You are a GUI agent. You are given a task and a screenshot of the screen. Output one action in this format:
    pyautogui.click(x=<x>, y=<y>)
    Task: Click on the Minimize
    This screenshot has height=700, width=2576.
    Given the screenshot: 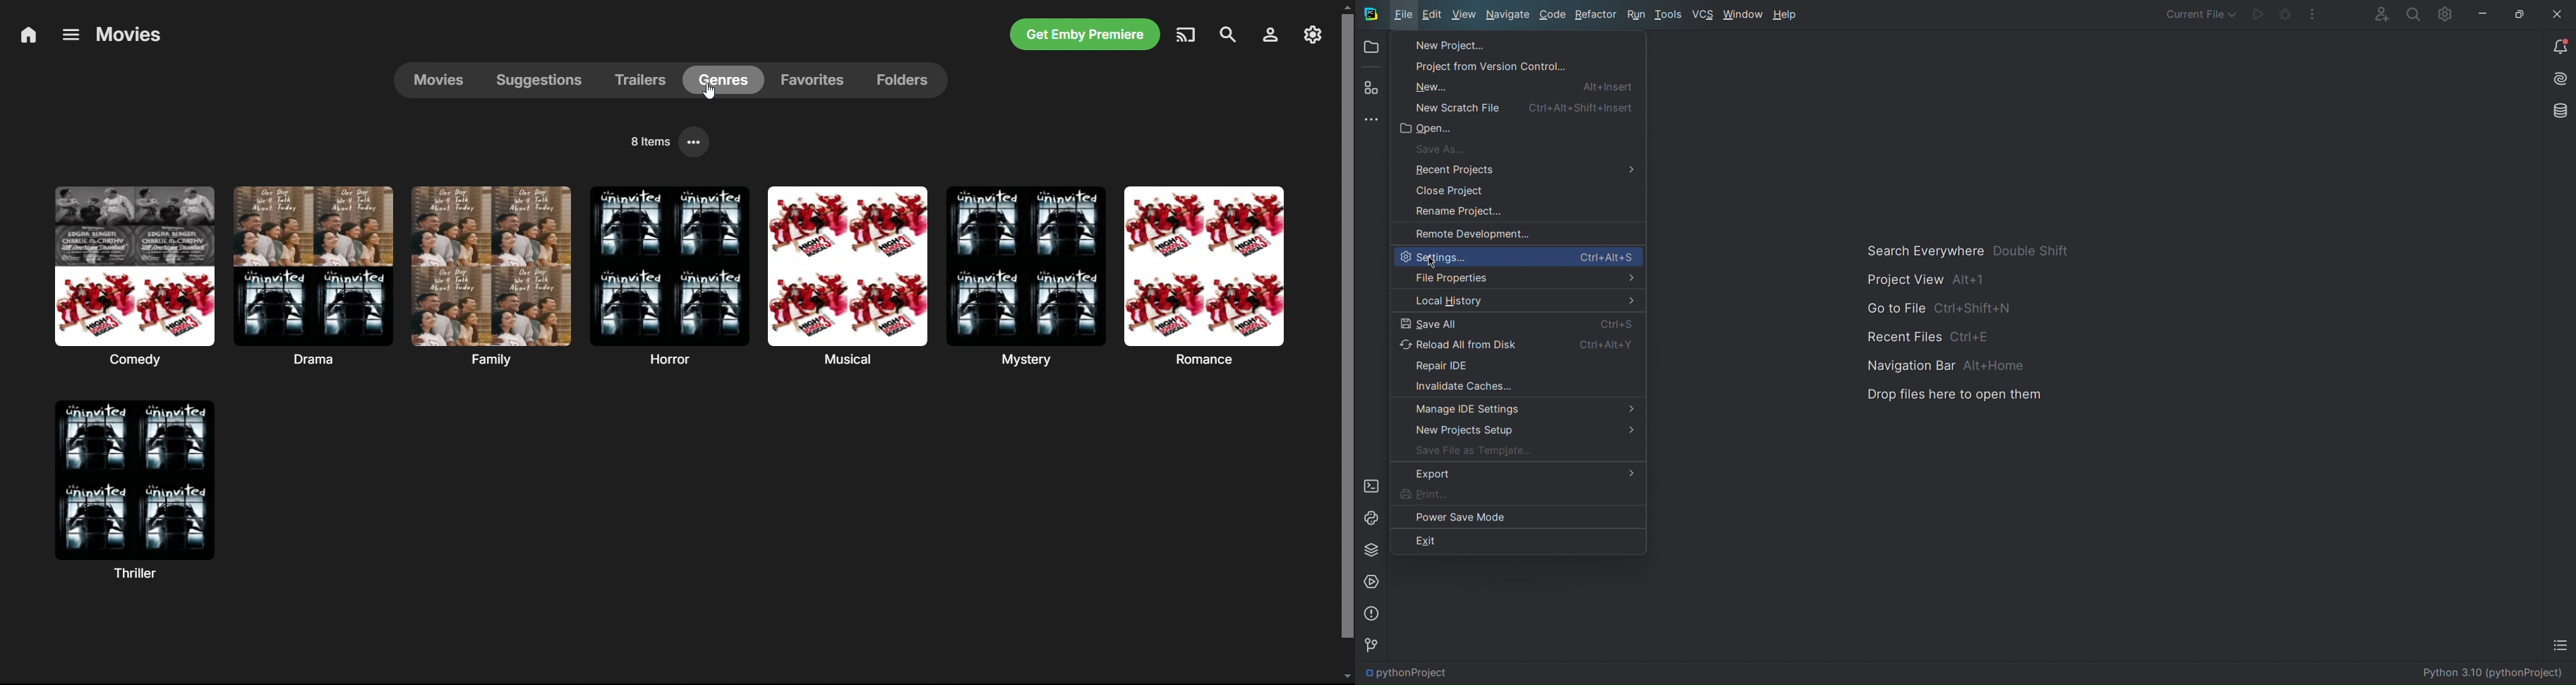 What is the action you would take?
    pyautogui.click(x=2482, y=13)
    